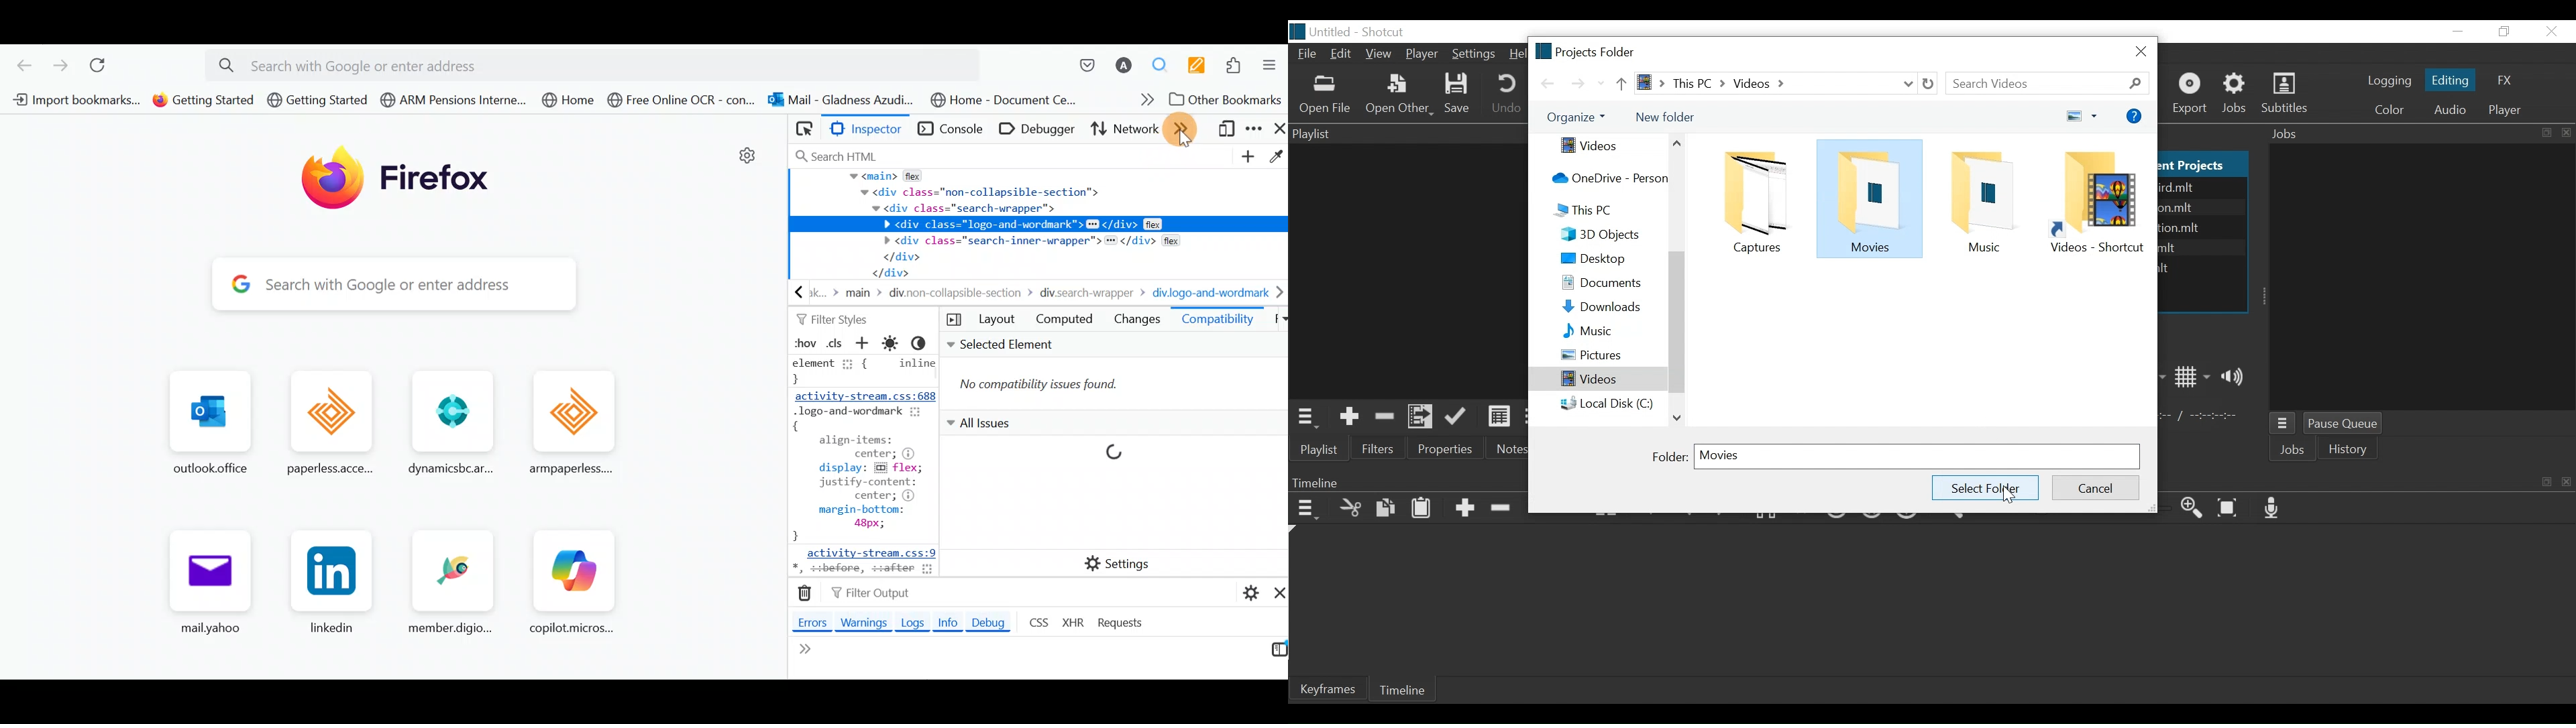  Describe the element at coordinates (1124, 66) in the screenshot. I see `Account` at that location.